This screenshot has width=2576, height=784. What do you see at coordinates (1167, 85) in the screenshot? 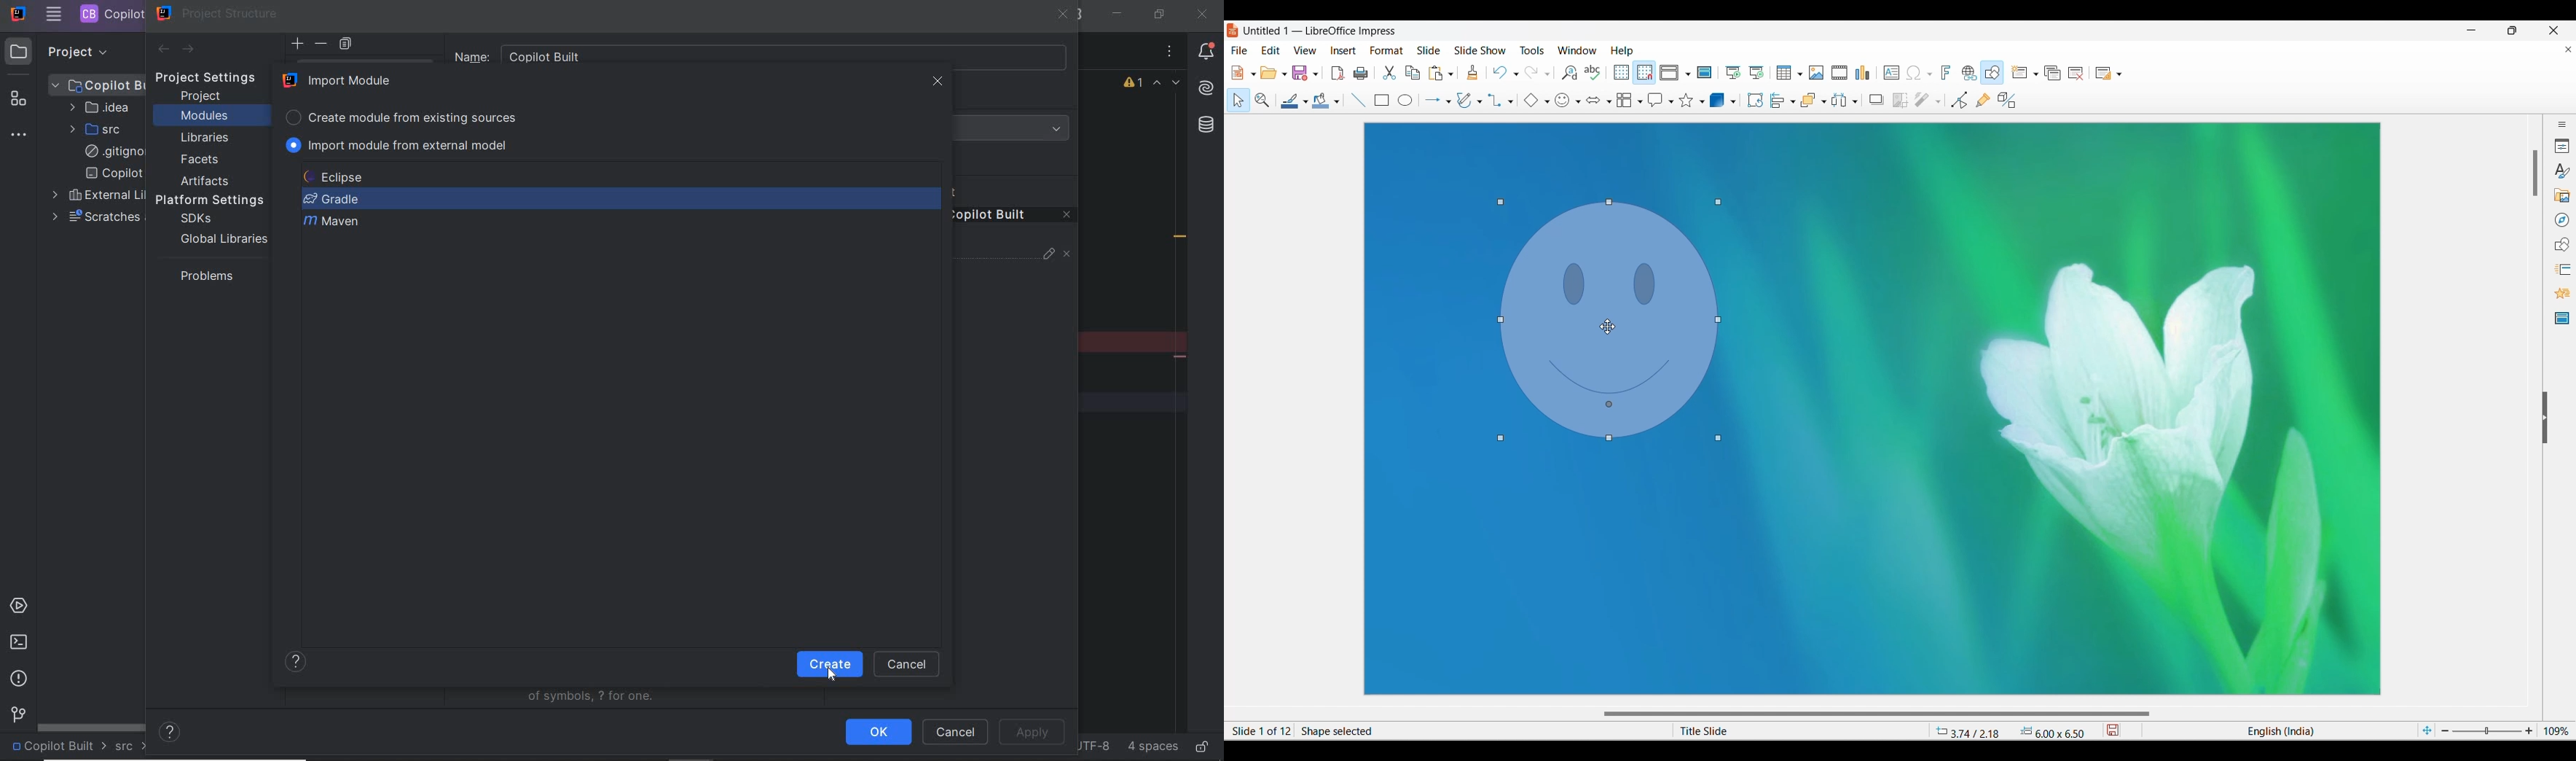
I see `highlighted errors` at bounding box center [1167, 85].